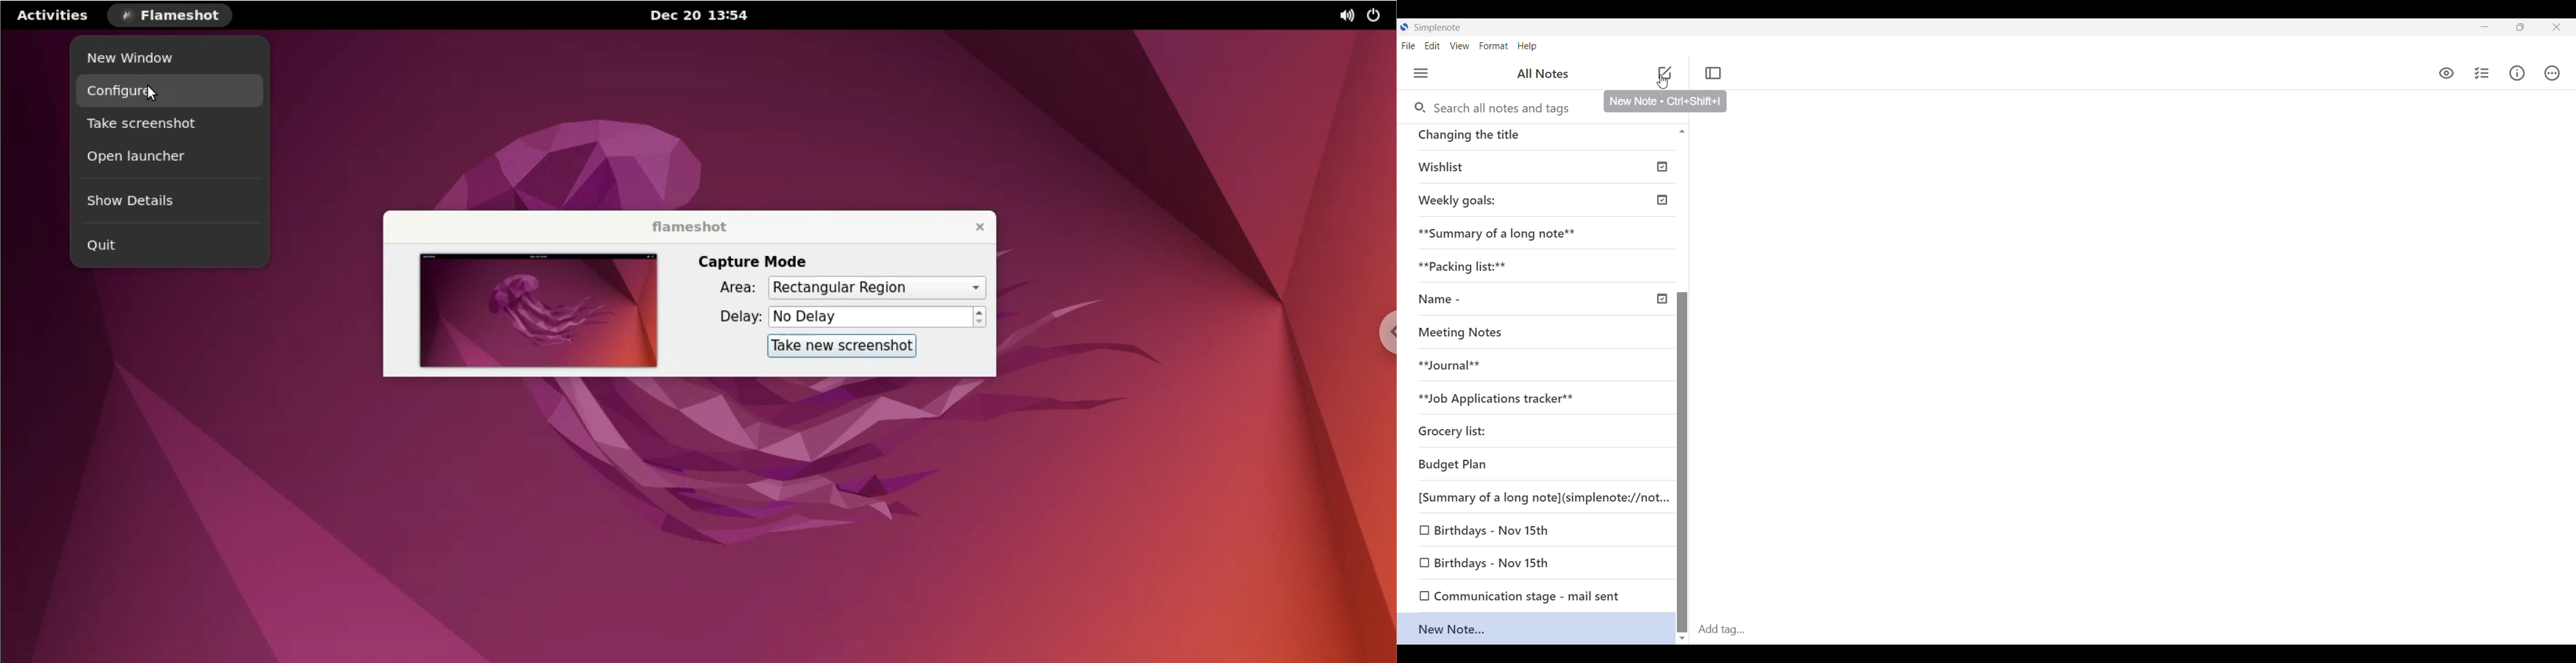  I want to click on Meeting Notes, so click(1460, 331).